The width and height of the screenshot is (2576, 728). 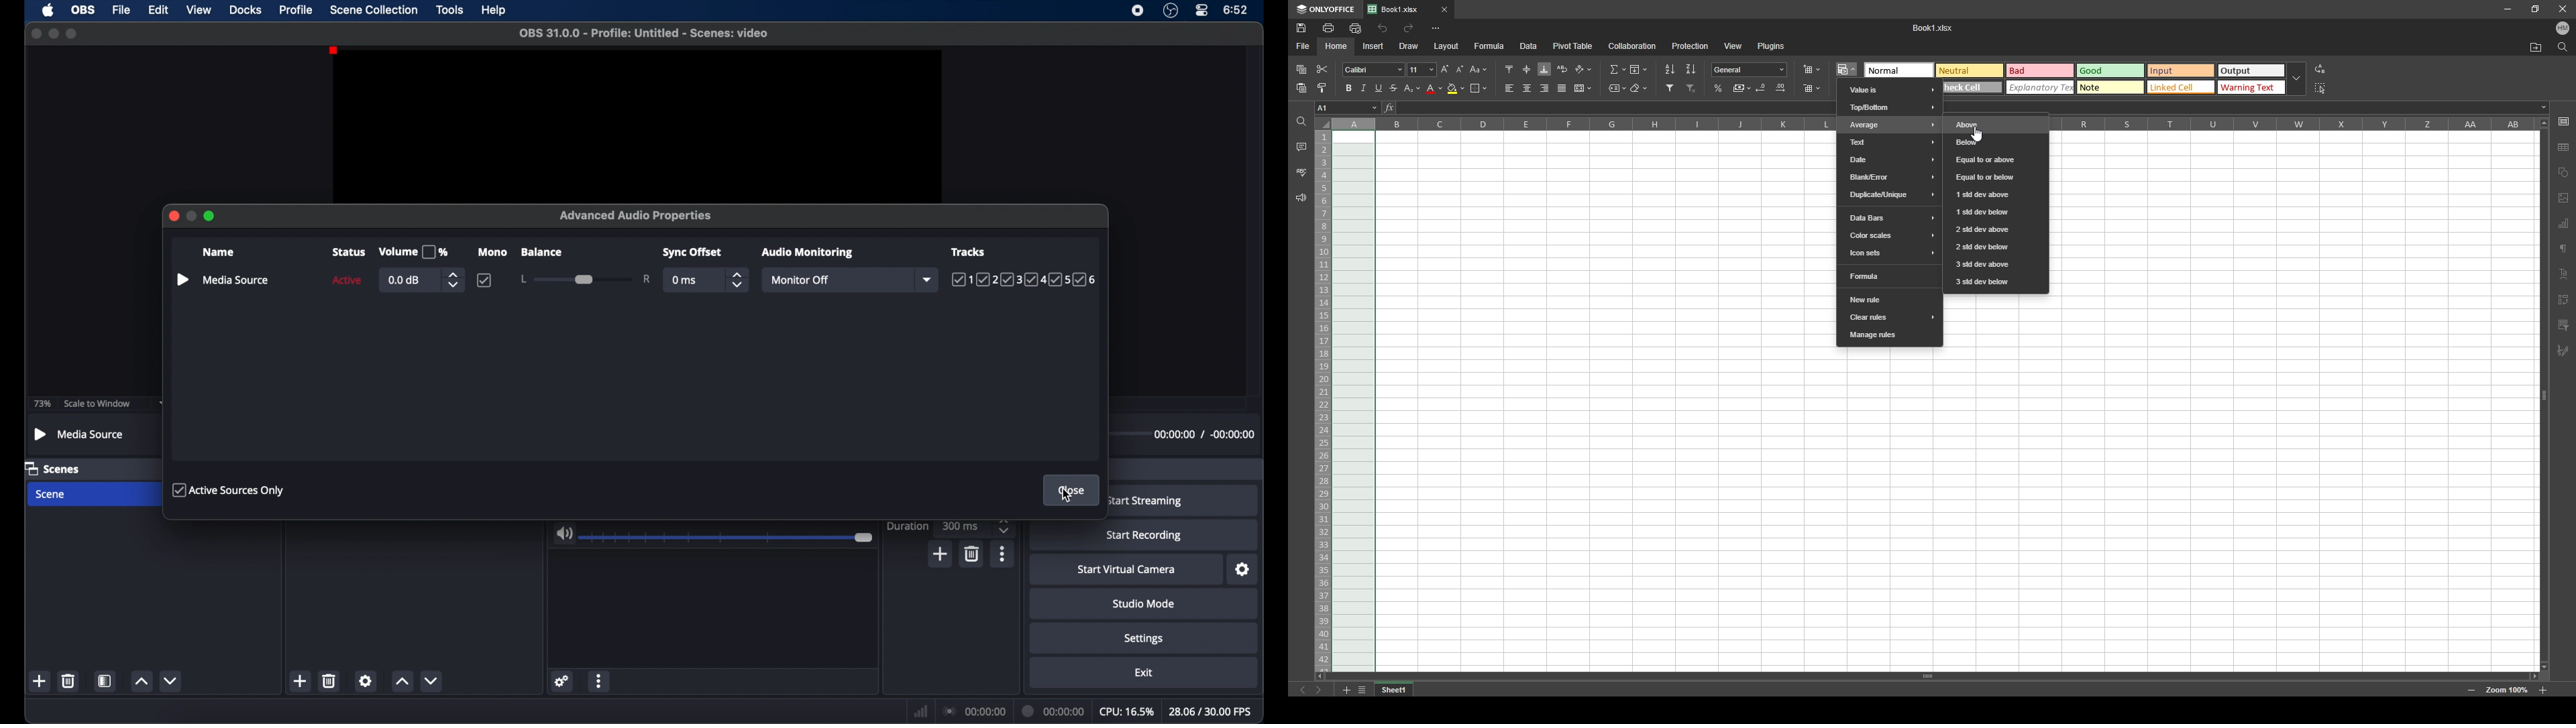 What do you see at coordinates (1891, 277) in the screenshot?
I see `formula` at bounding box center [1891, 277].